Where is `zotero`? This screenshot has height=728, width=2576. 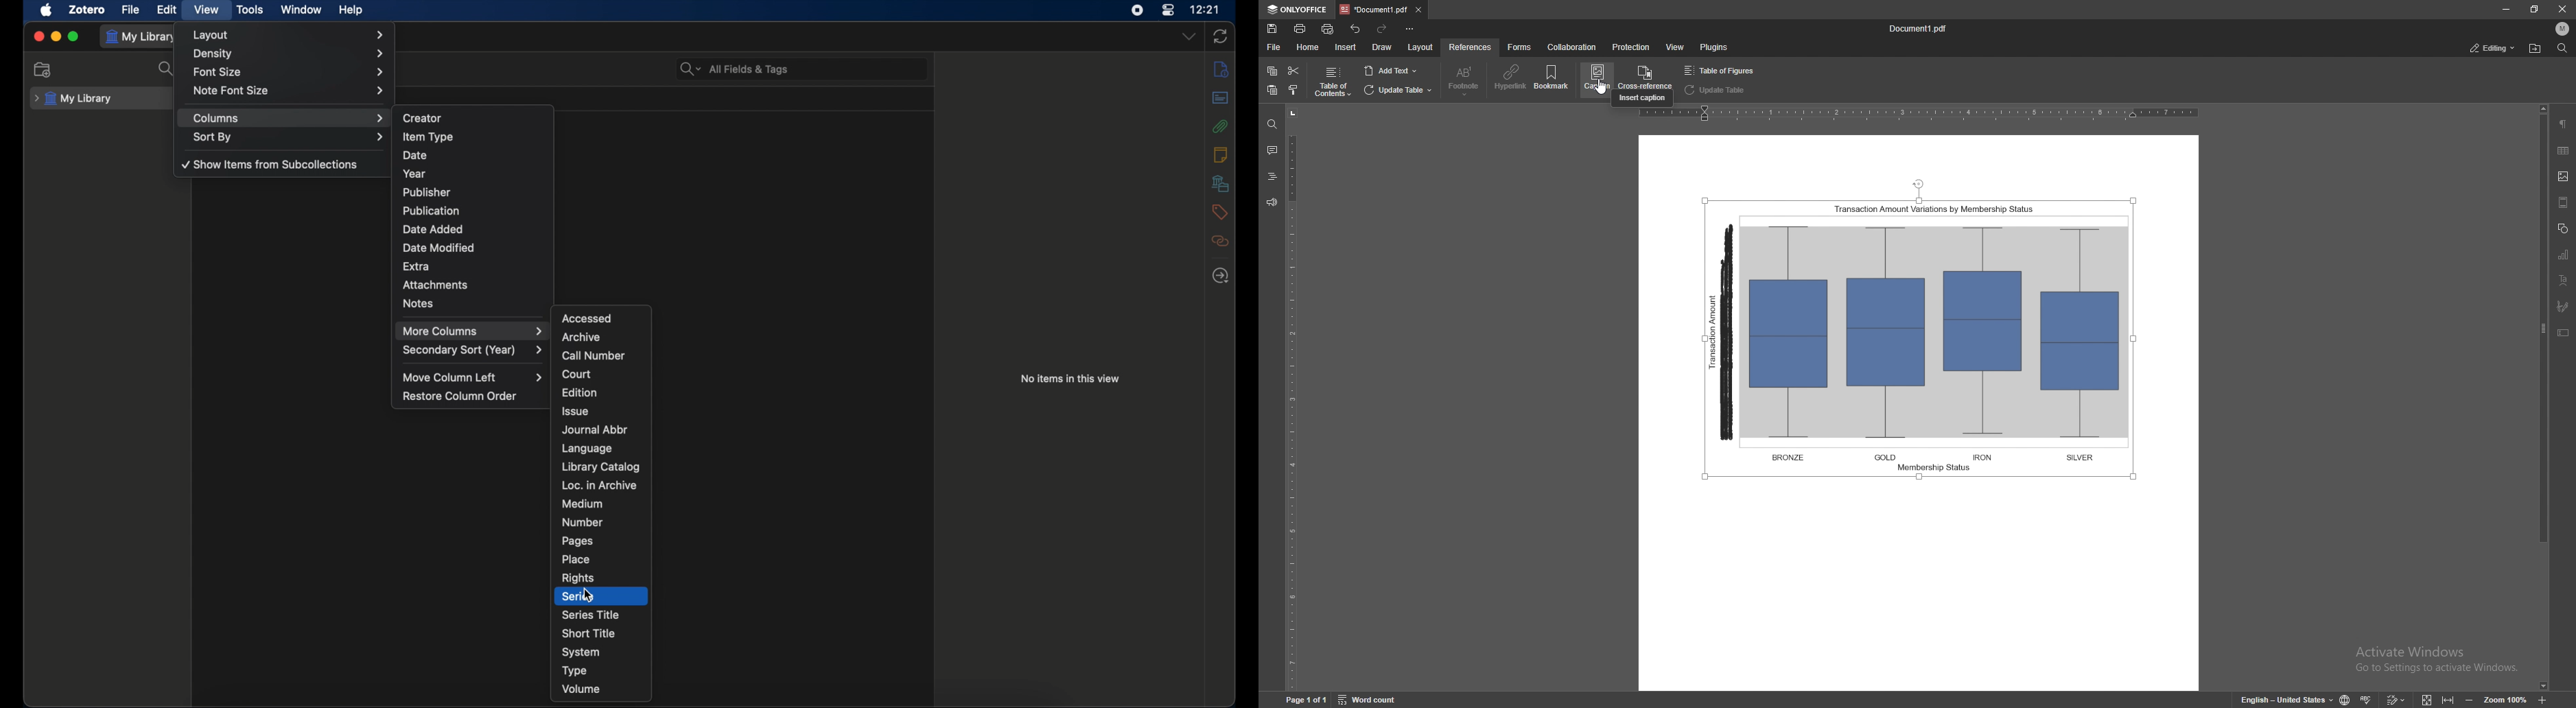
zotero is located at coordinates (87, 10).